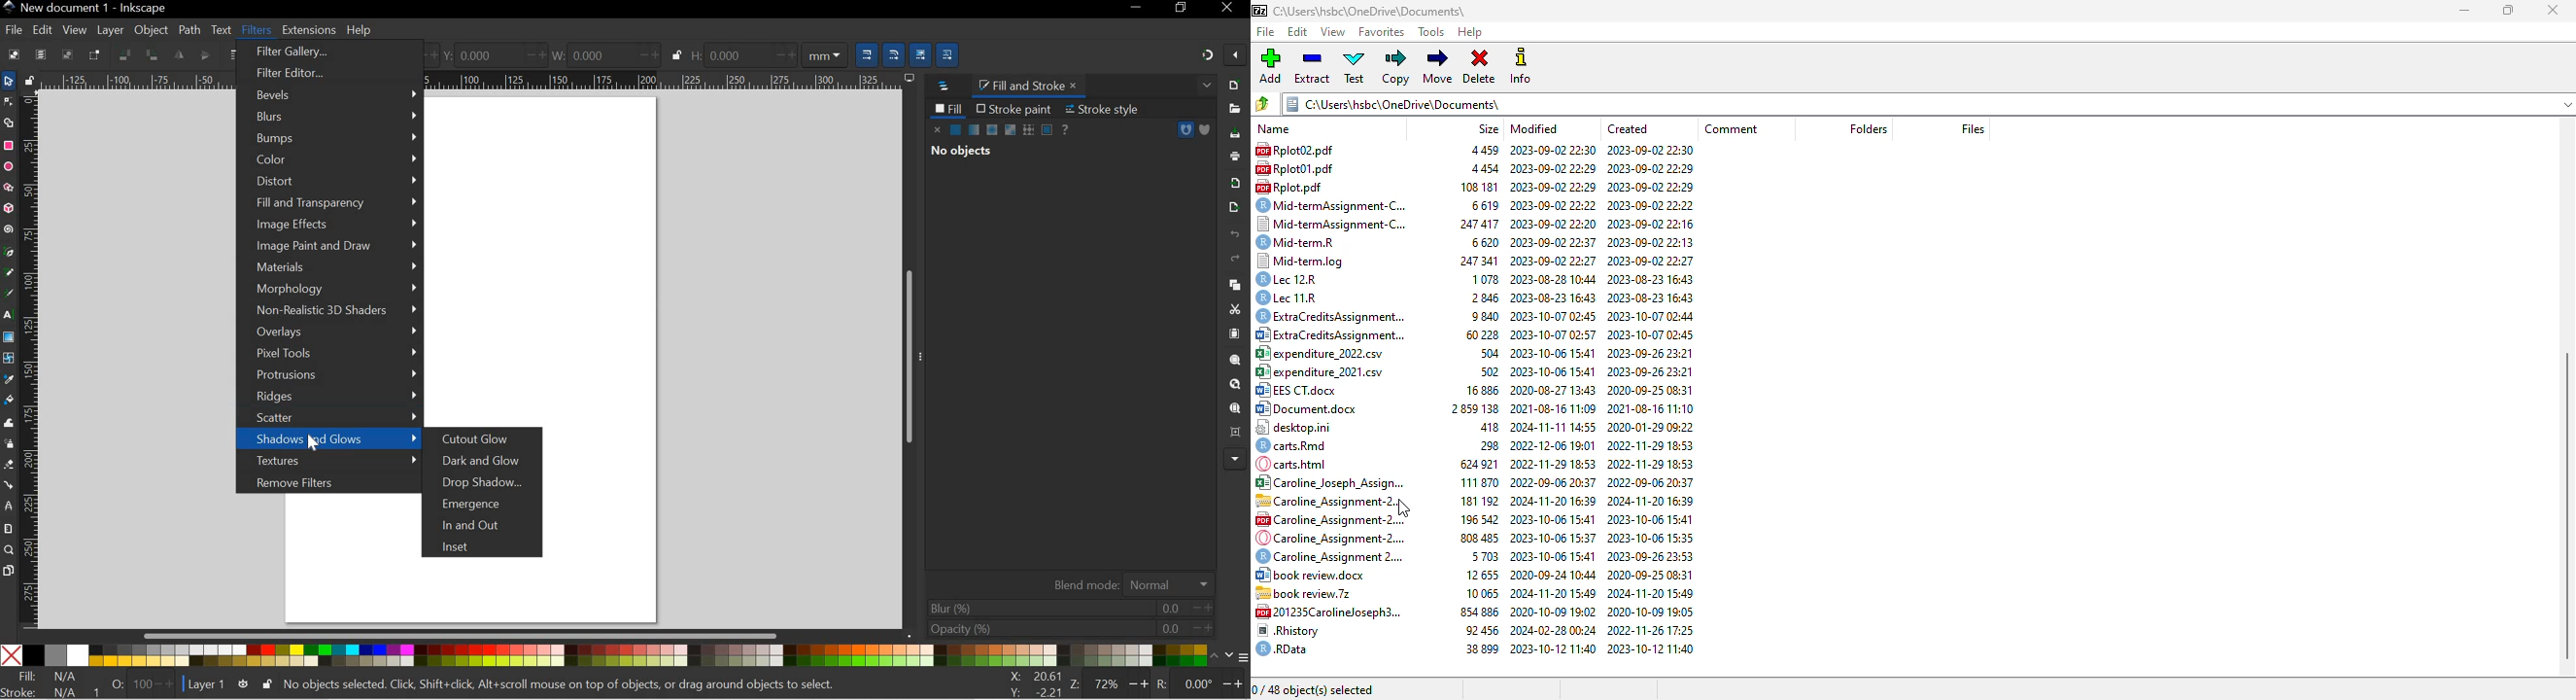  I want to click on 624921, so click(1477, 464).